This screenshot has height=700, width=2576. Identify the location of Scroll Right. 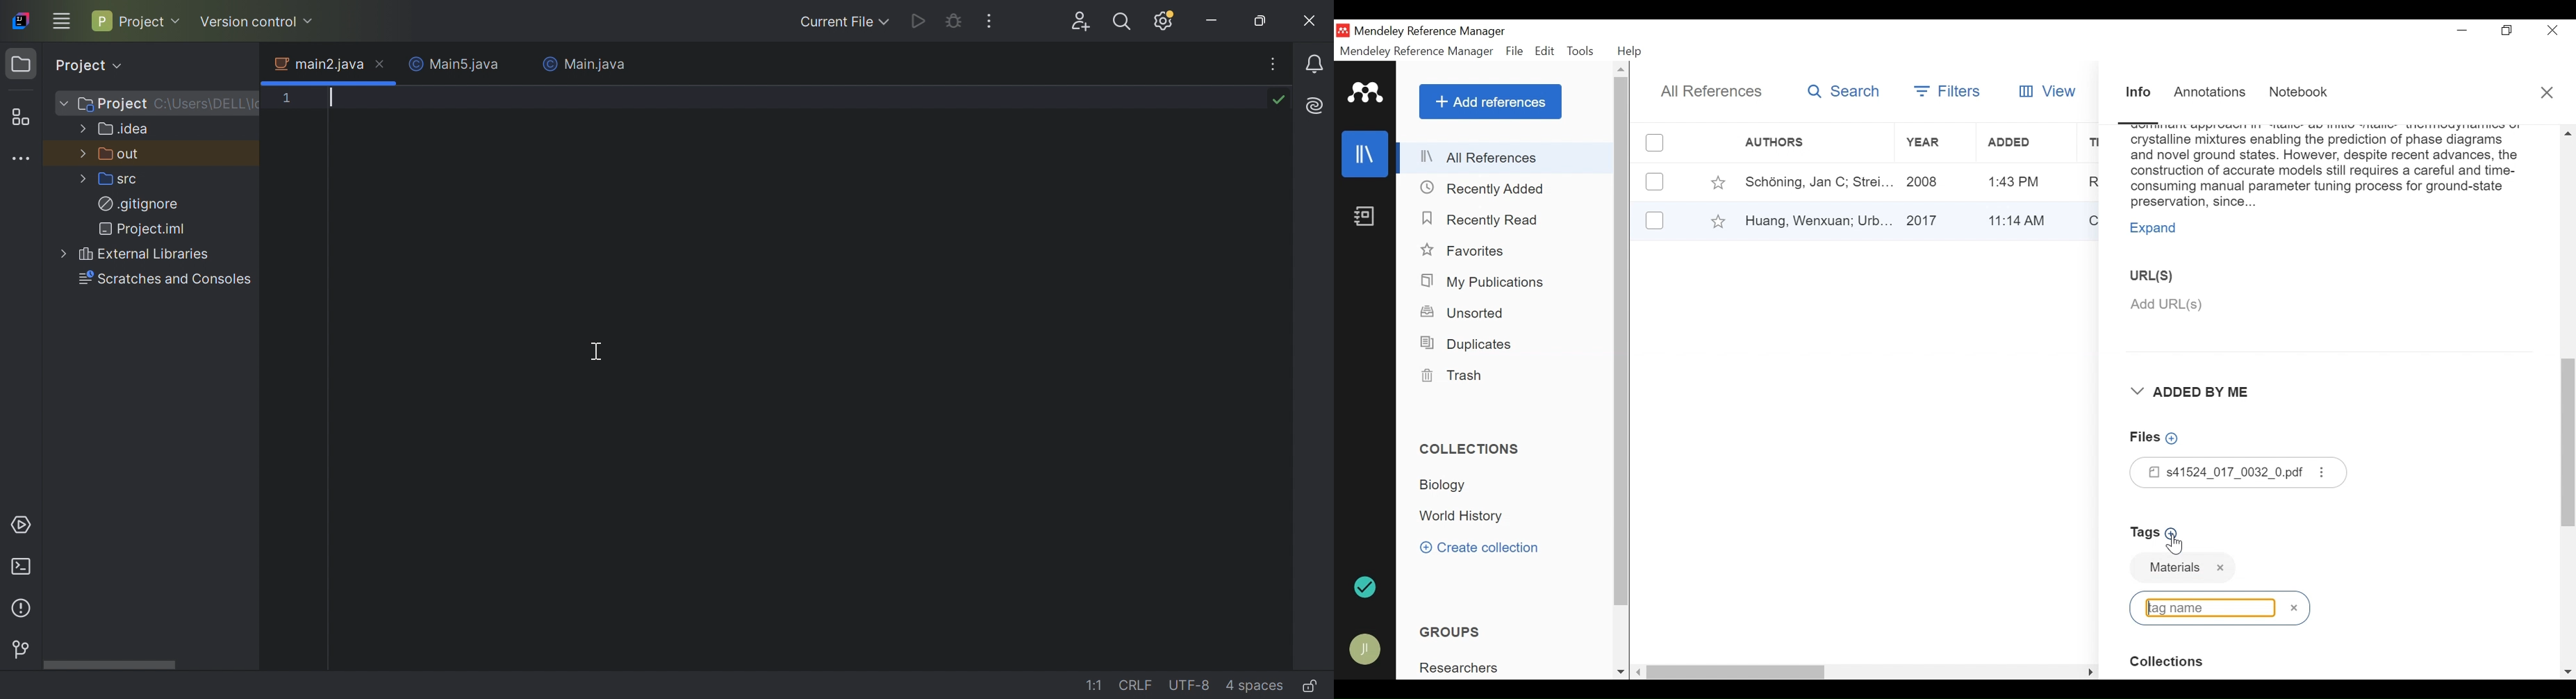
(2091, 672).